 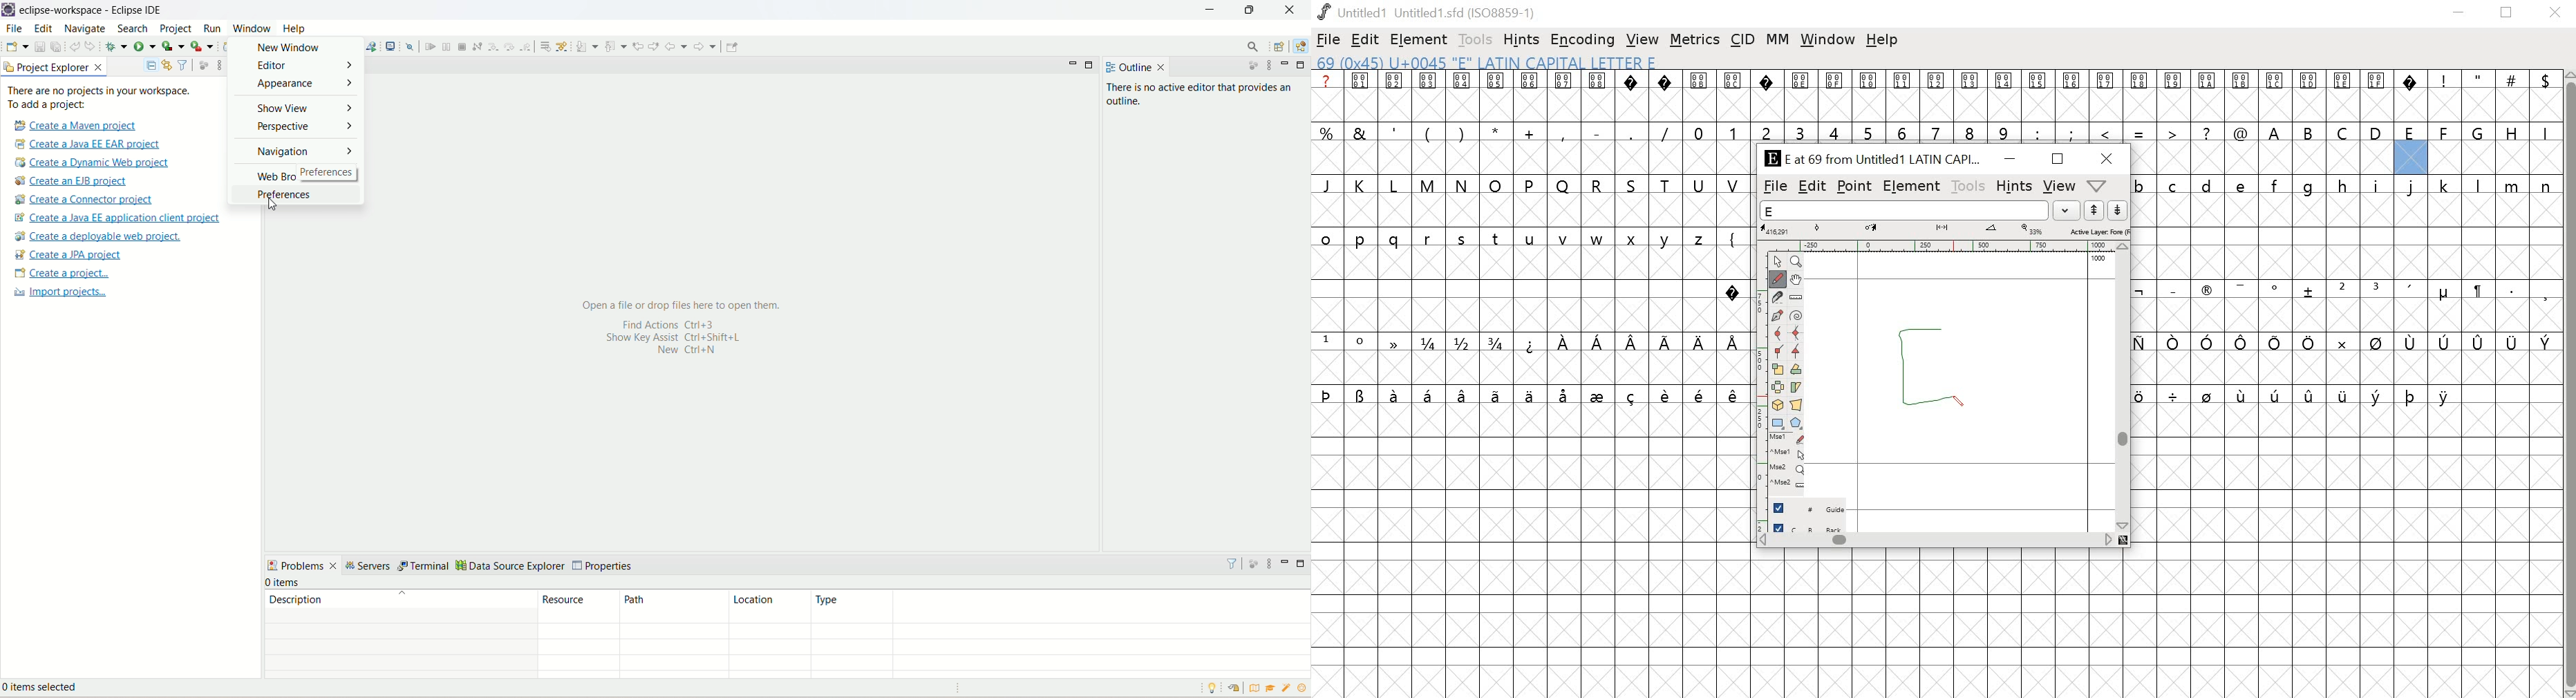 I want to click on appearance, so click(x=298, y=86).